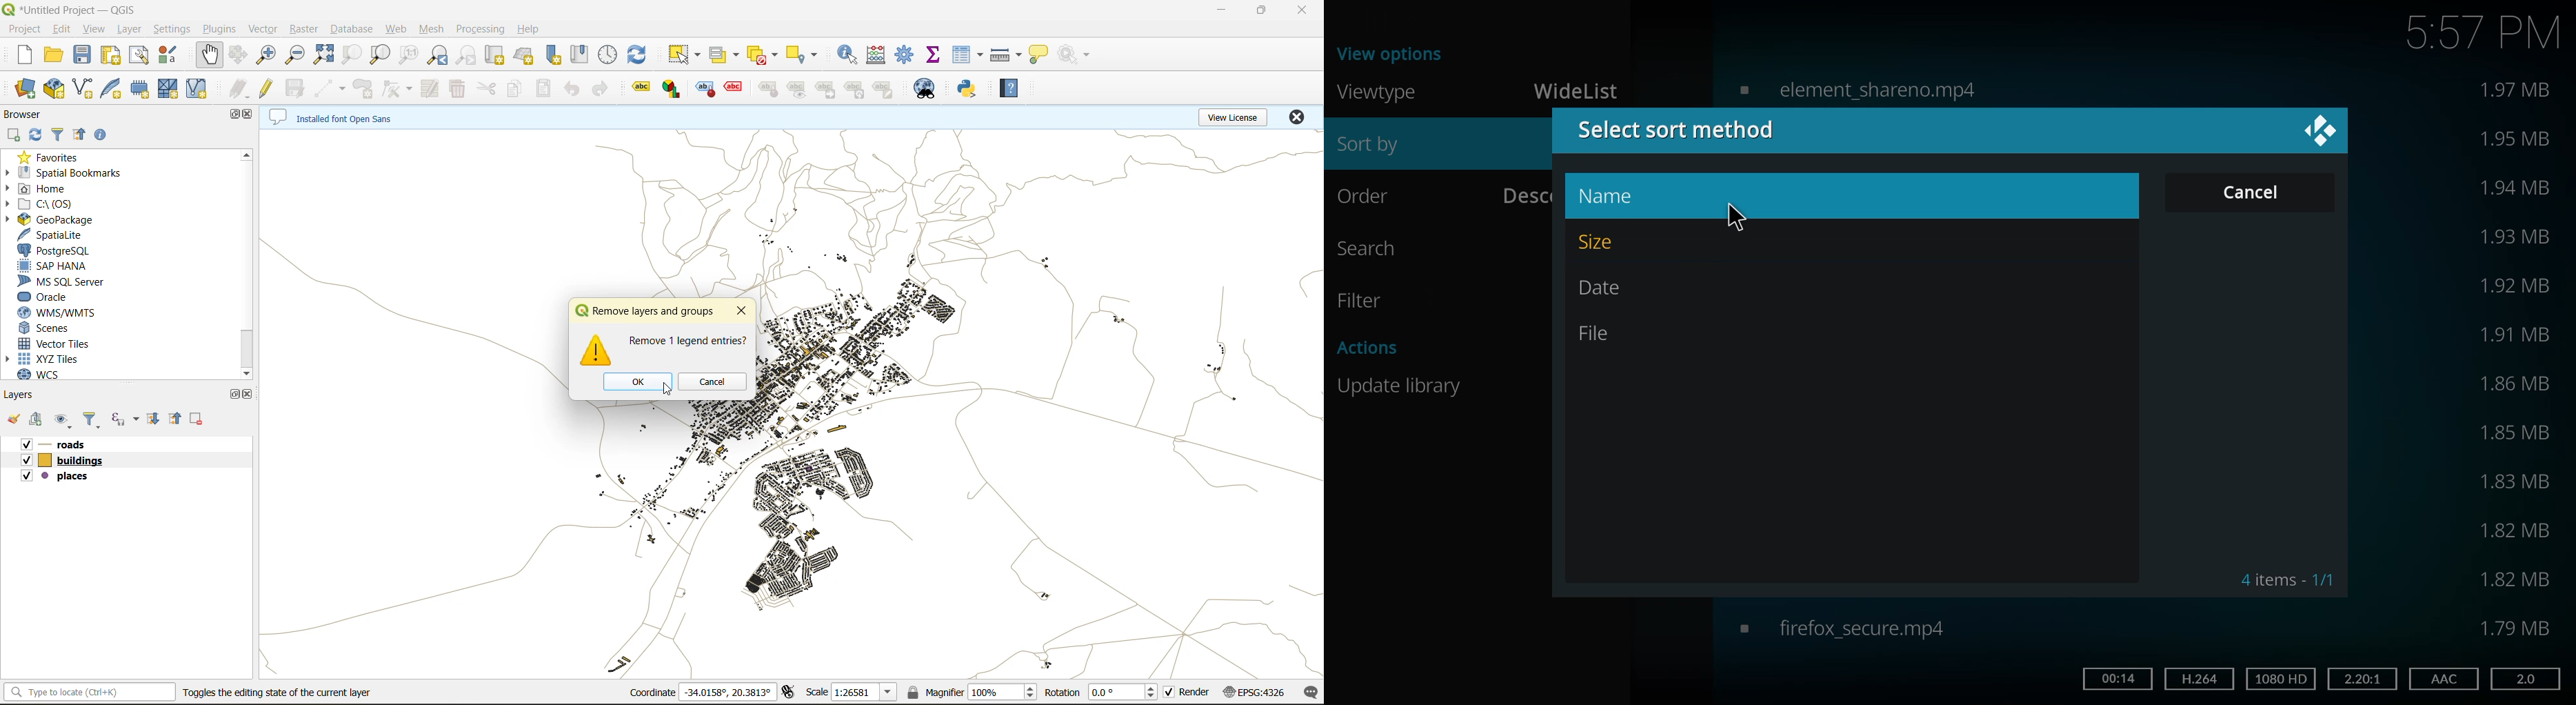 The width and height of the screenshot is (2576, 728). I want to click on size, so click(2519, 431).